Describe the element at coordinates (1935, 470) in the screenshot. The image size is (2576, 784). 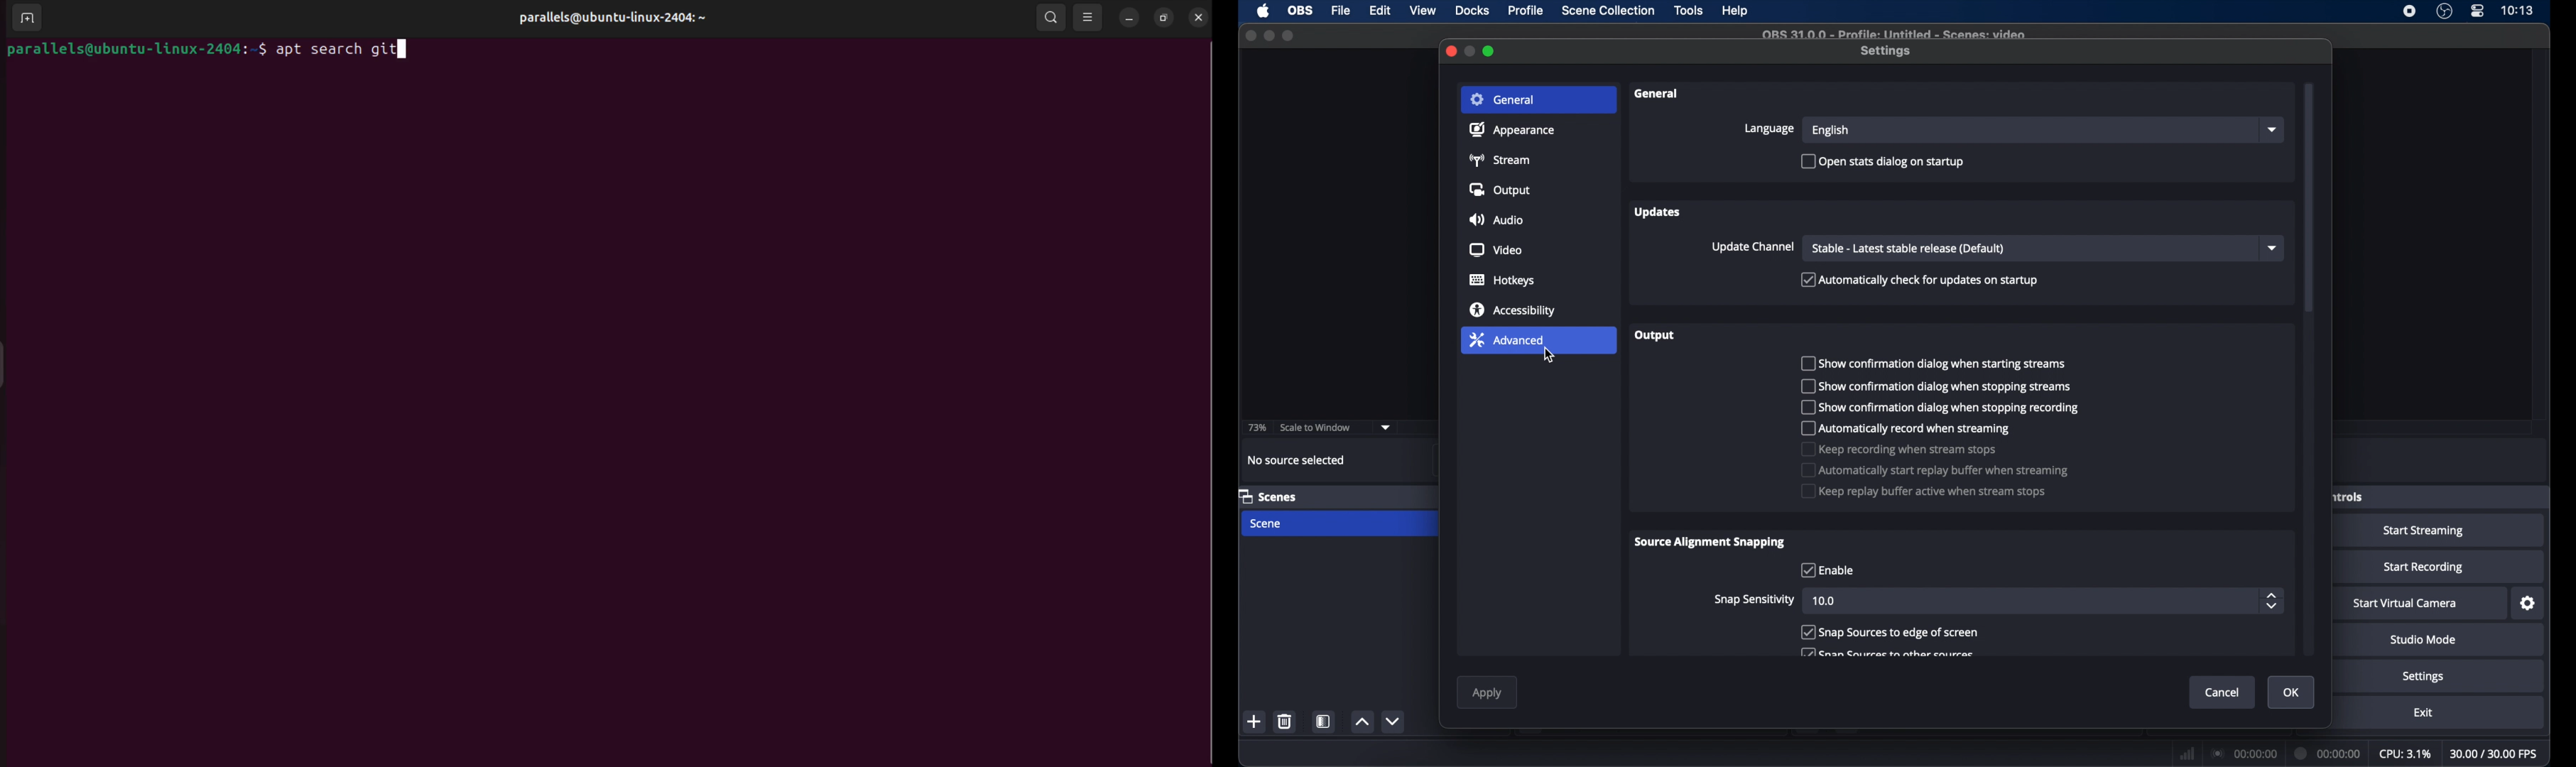
I see `checkbox` at that location.